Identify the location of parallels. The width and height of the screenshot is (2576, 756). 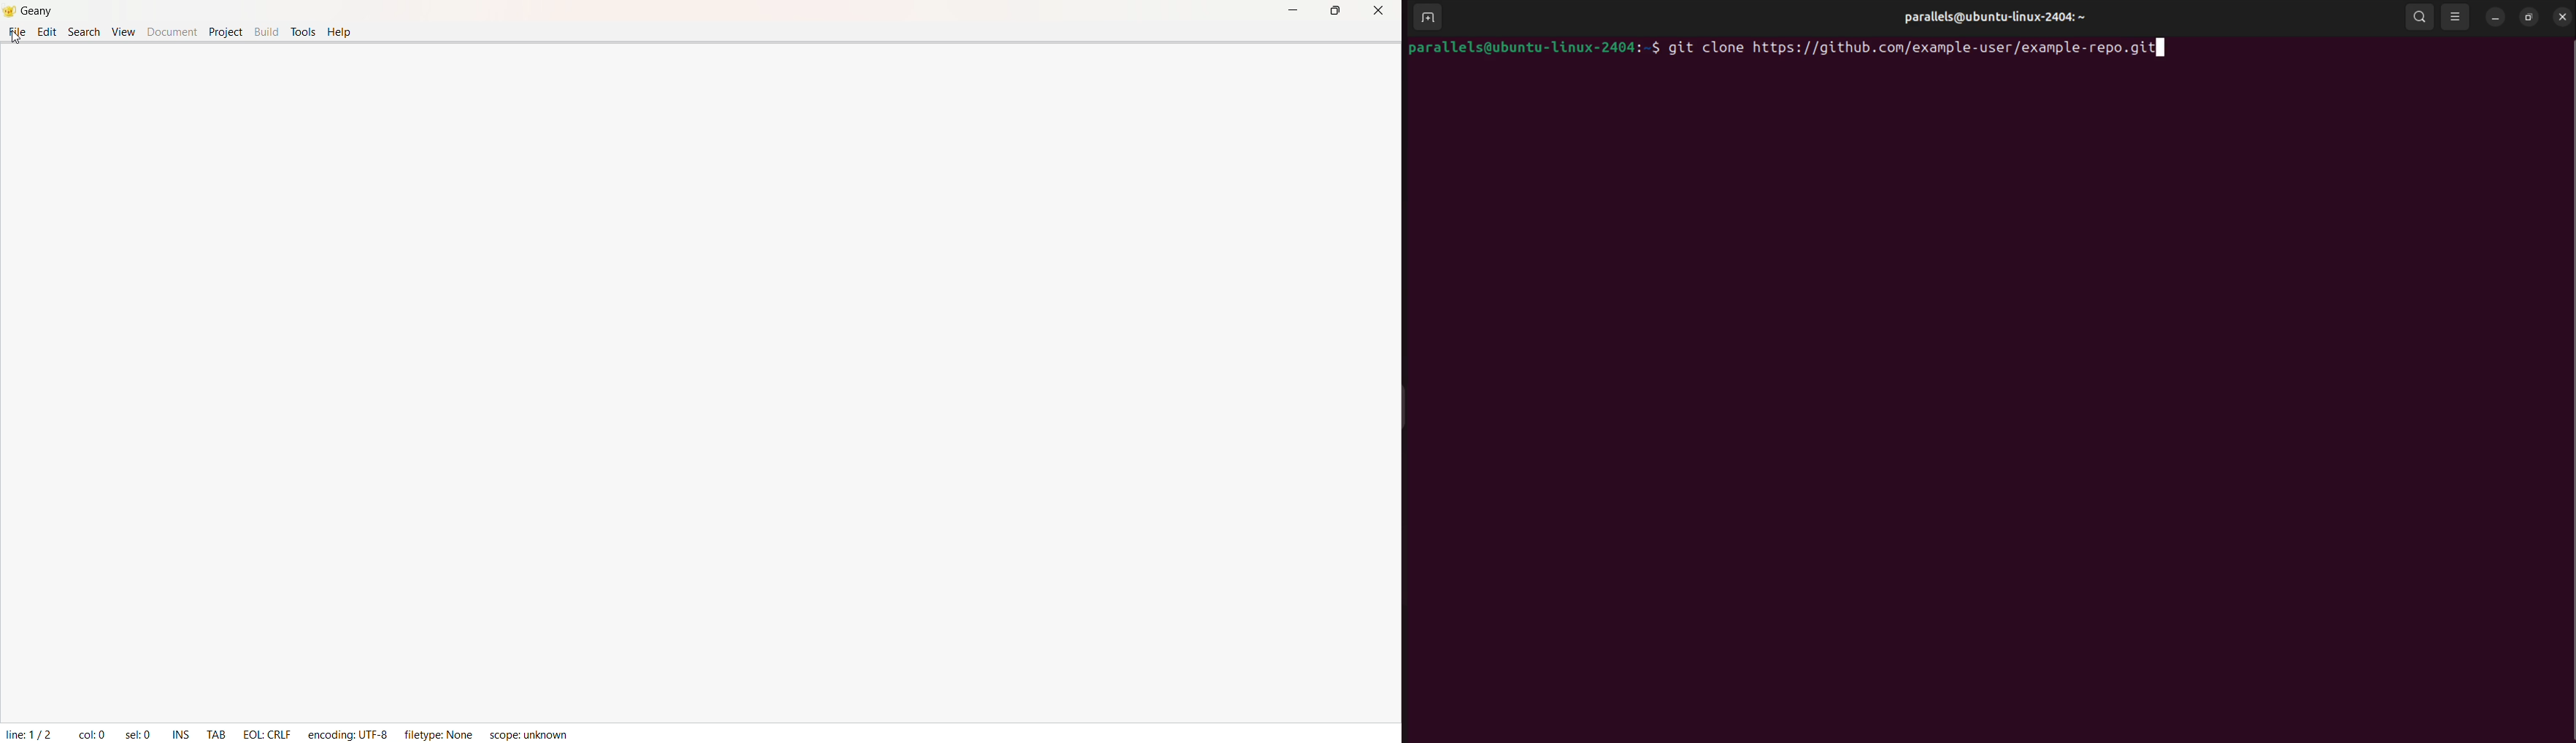
(1992, 17).